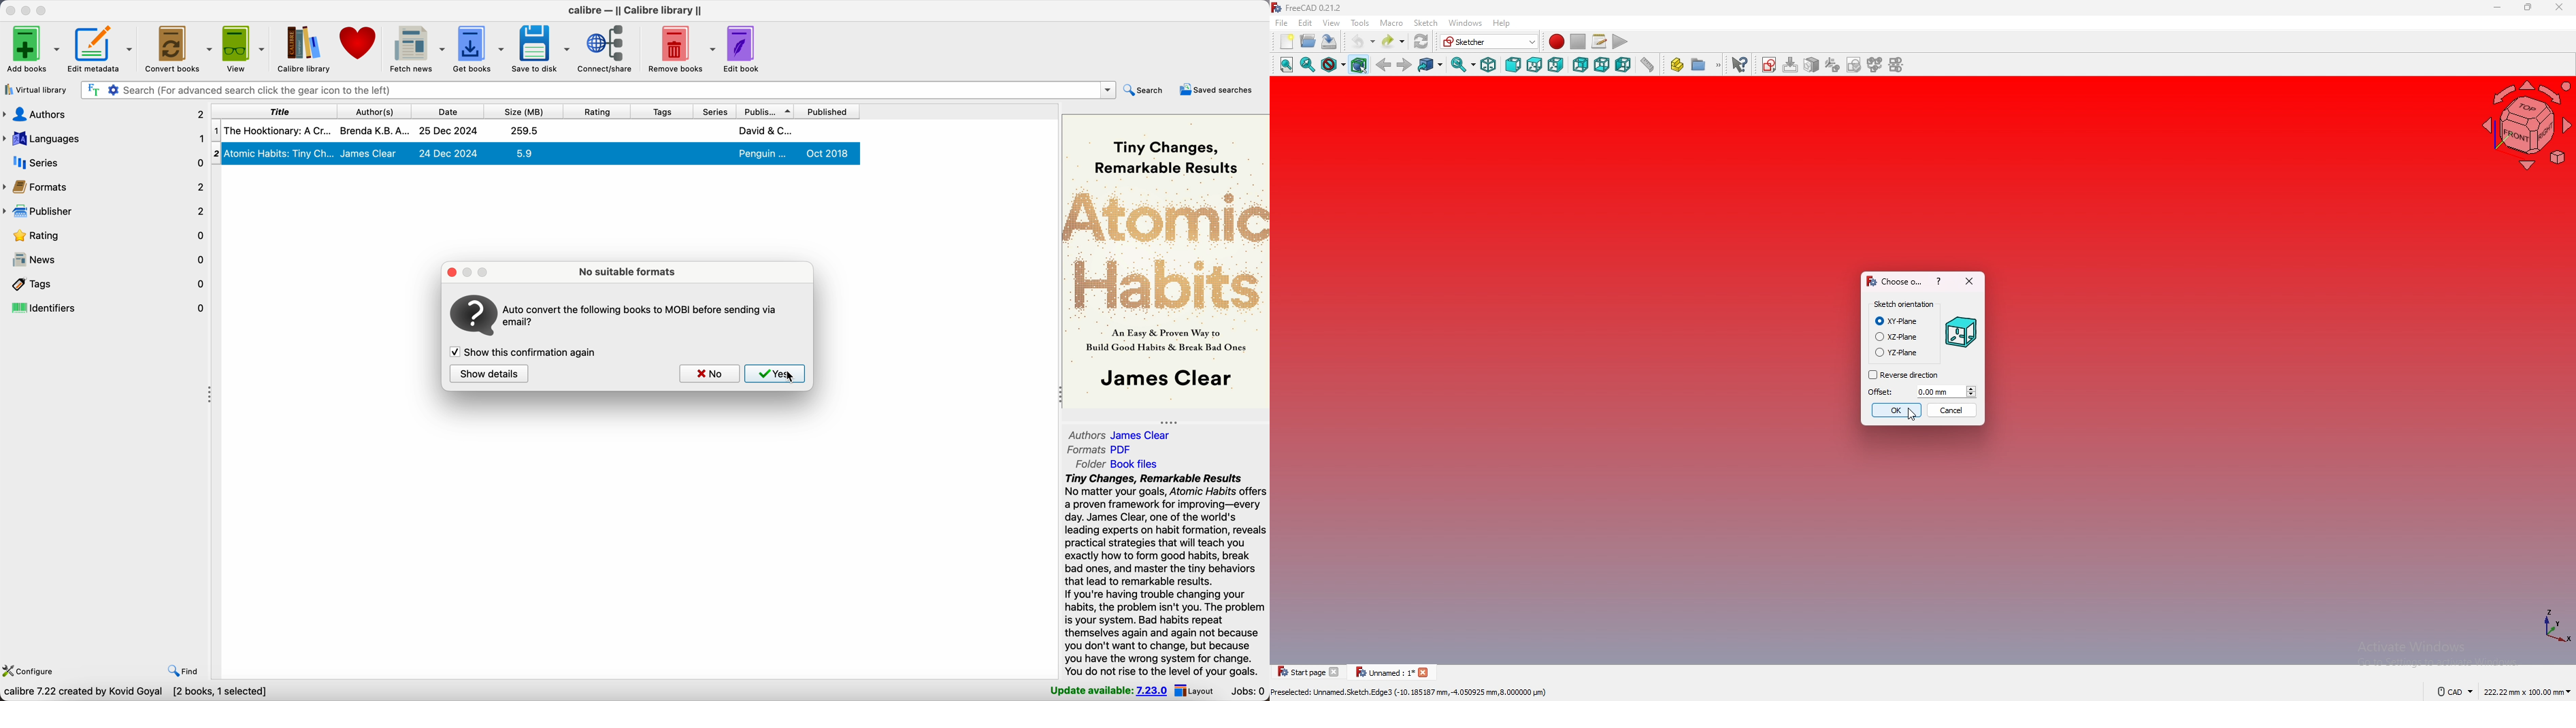 This screenshot has width=2576, height=728. I want to click on validate sketch, so click(1855, 64).